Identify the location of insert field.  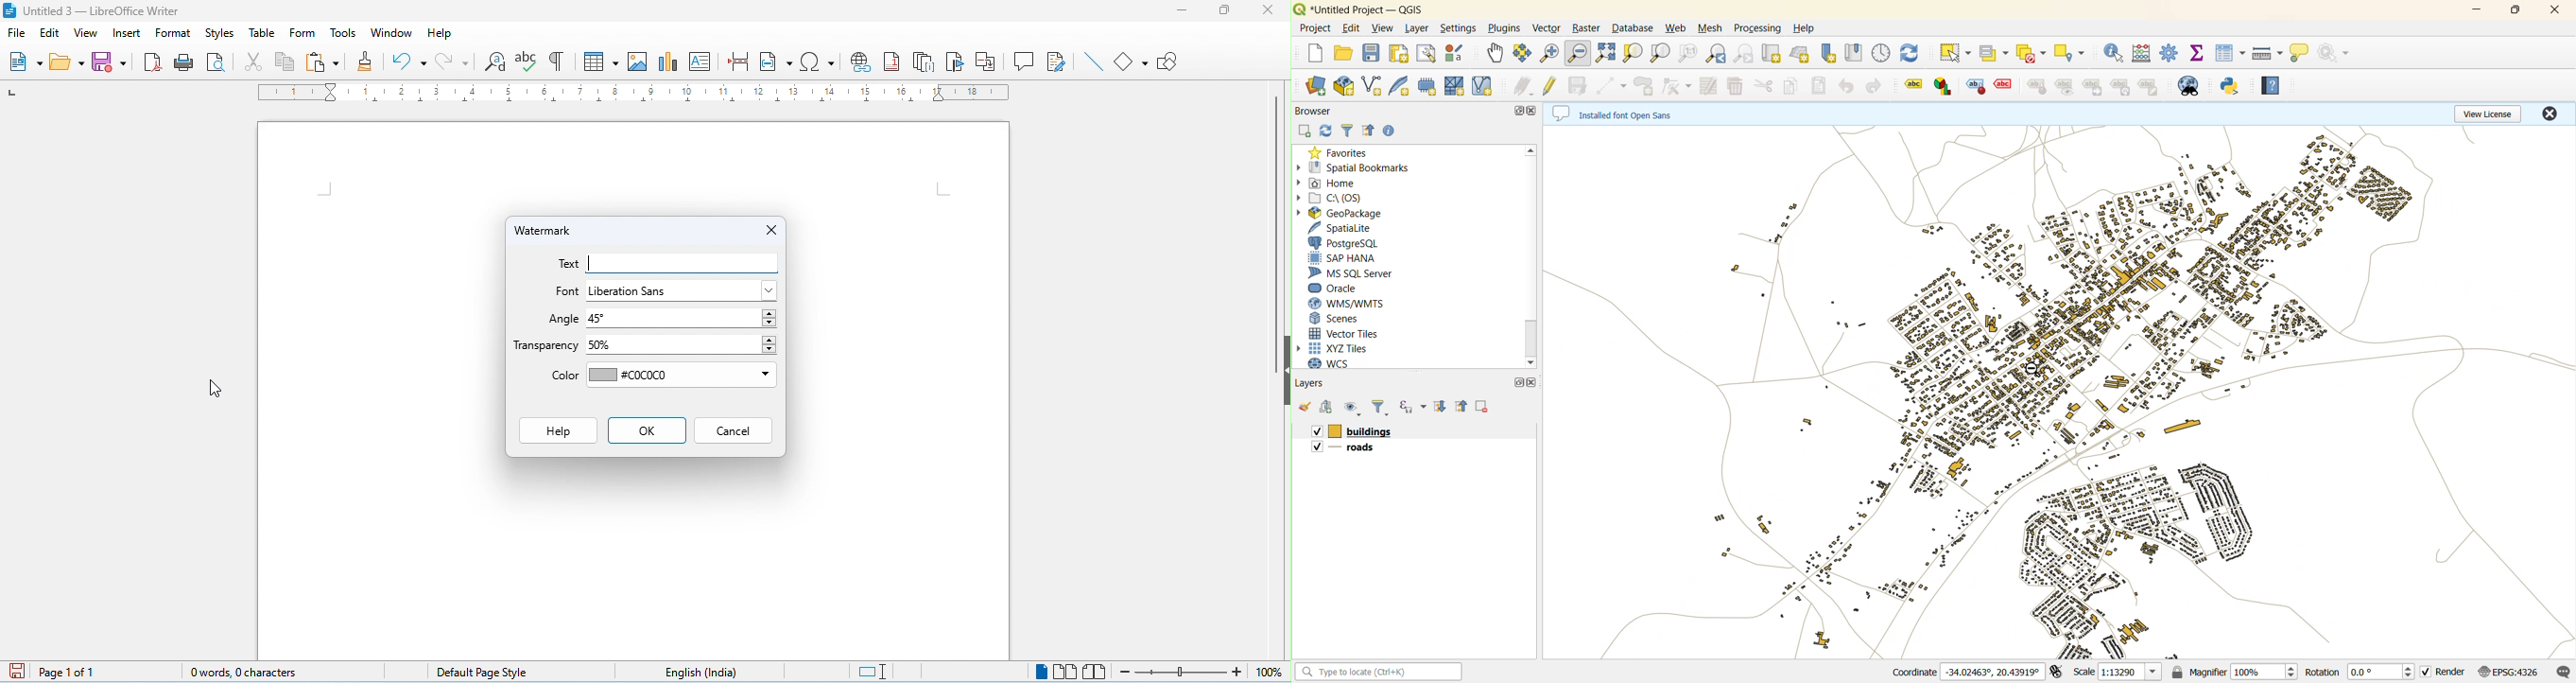
(777, 61).